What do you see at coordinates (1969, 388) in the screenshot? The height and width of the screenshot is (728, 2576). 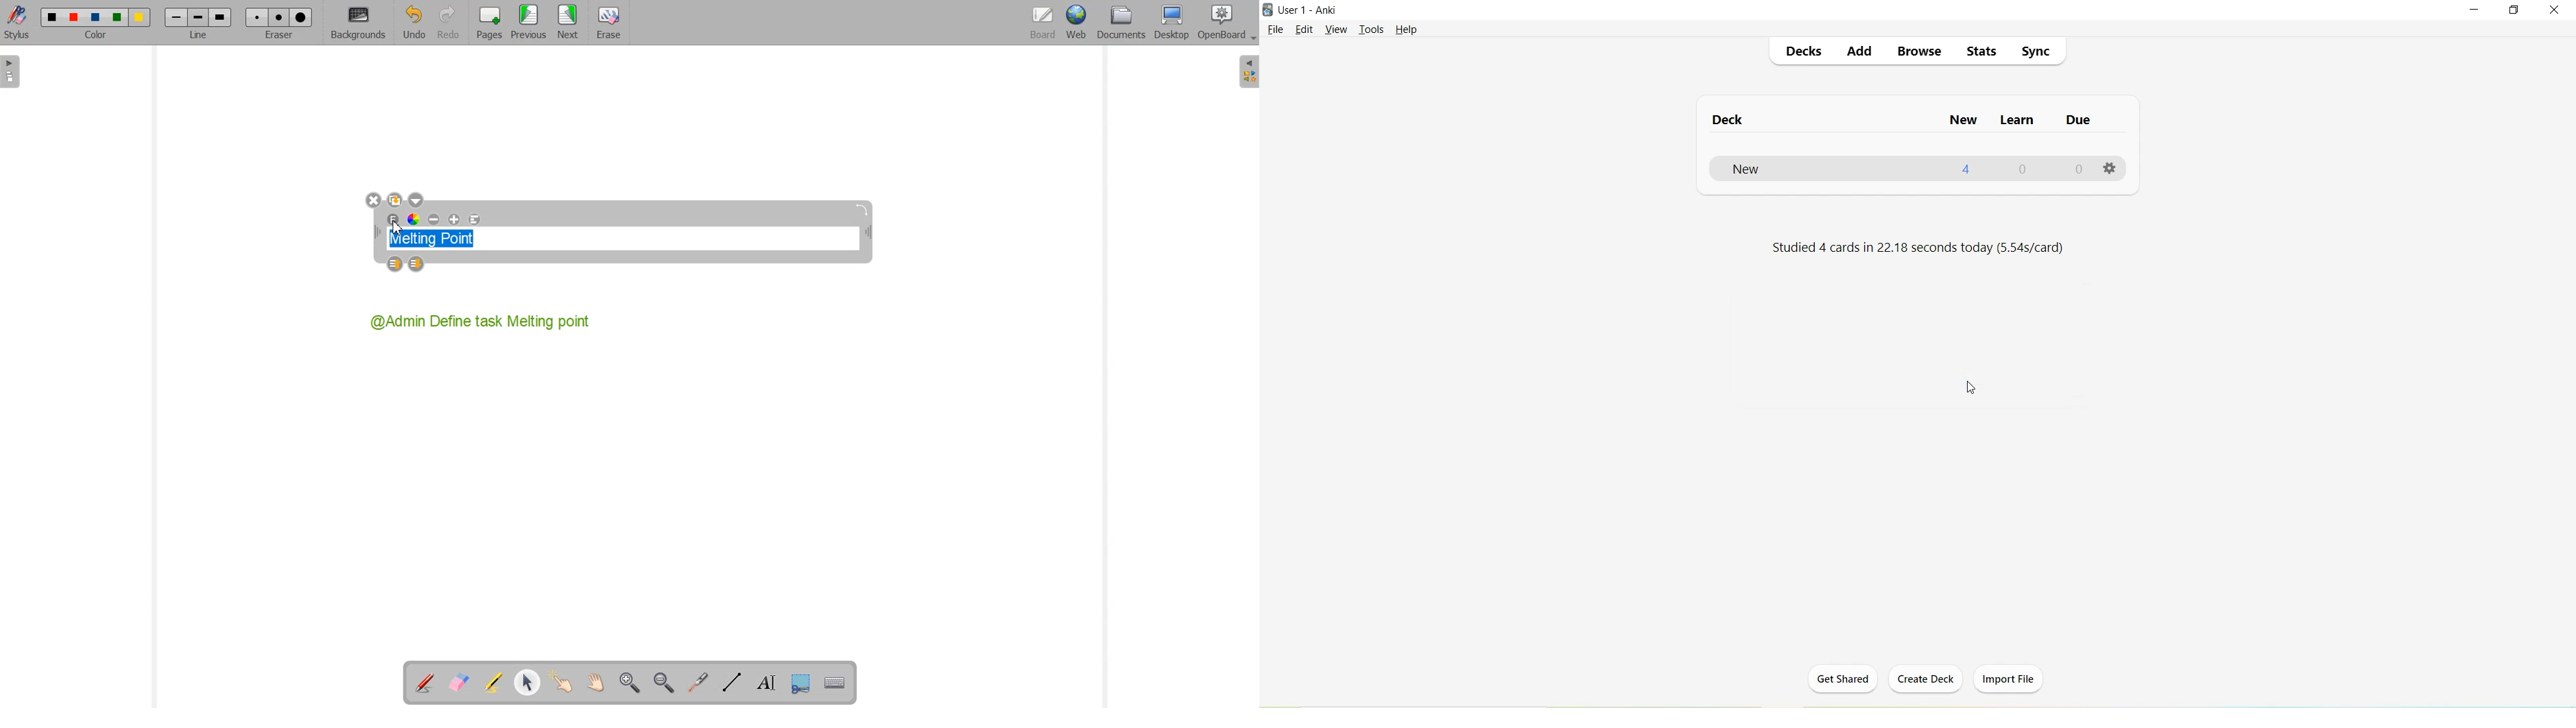 I see `Cursor` at bounding box center [1969, 388].